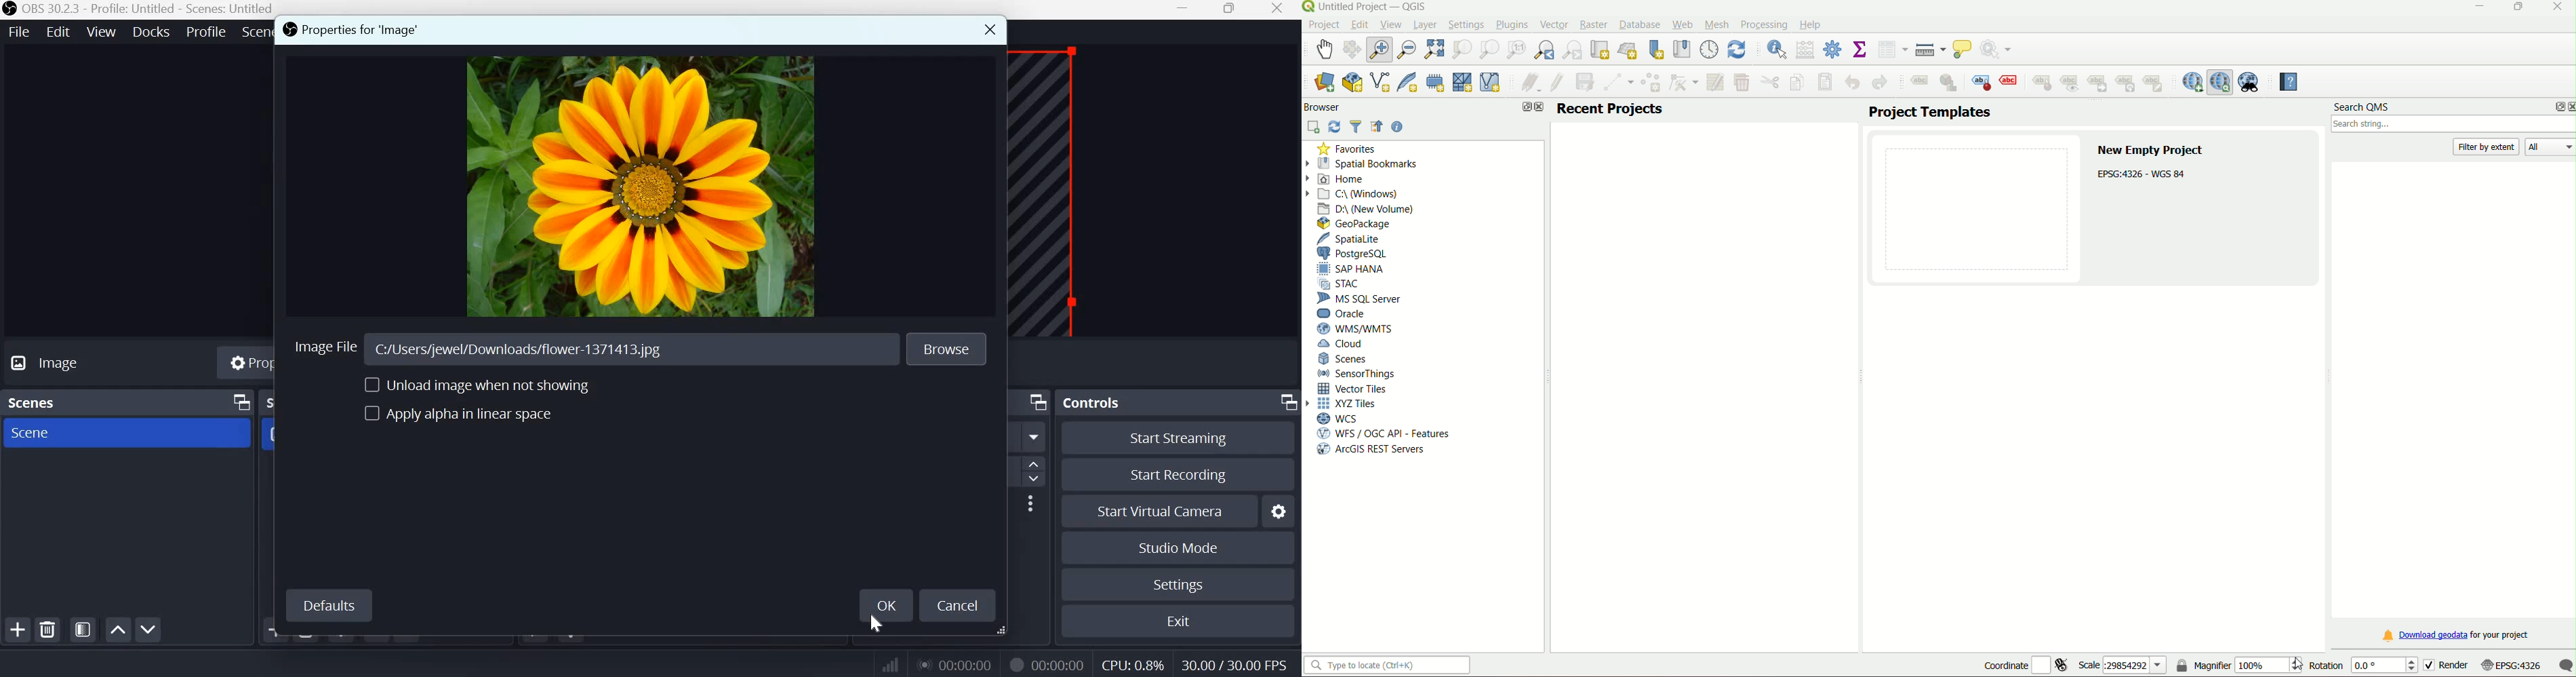 This screenshot has height=700, width=2576. What do you see at coordinates (37, 404) in the screenshot?
I see `Scenes` at bounding box center [37, 404].